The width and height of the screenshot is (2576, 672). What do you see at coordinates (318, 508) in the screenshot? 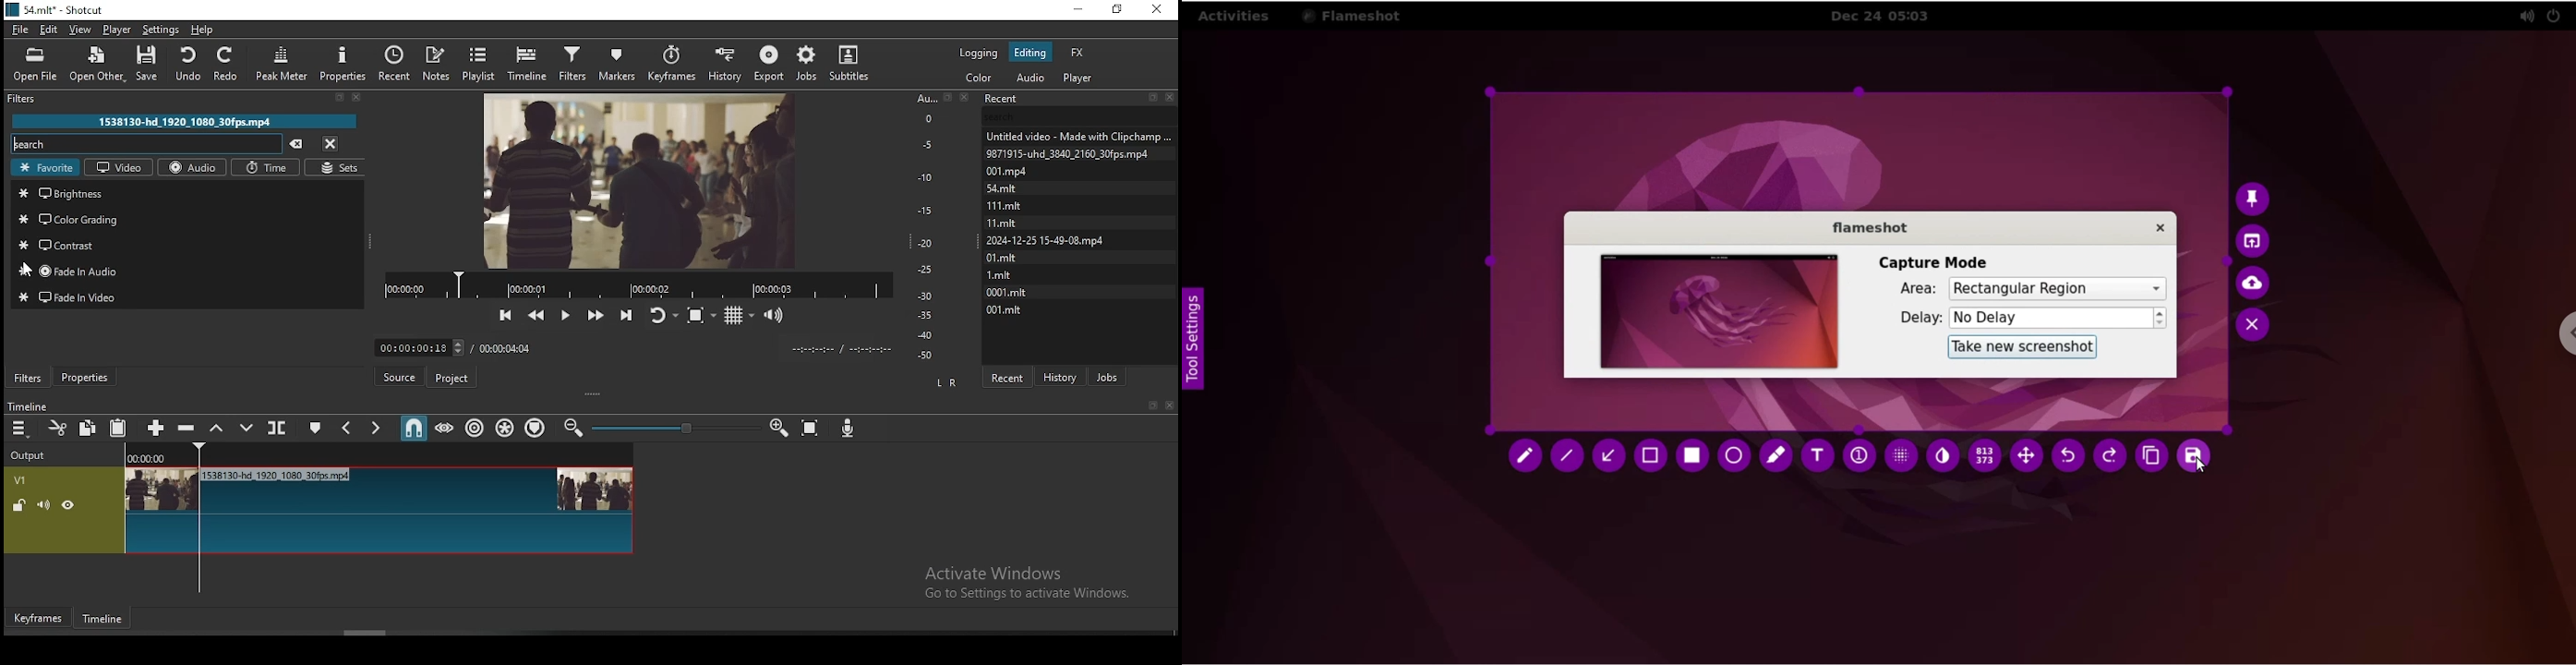
I see `video track` at bounding box center [318, 508].